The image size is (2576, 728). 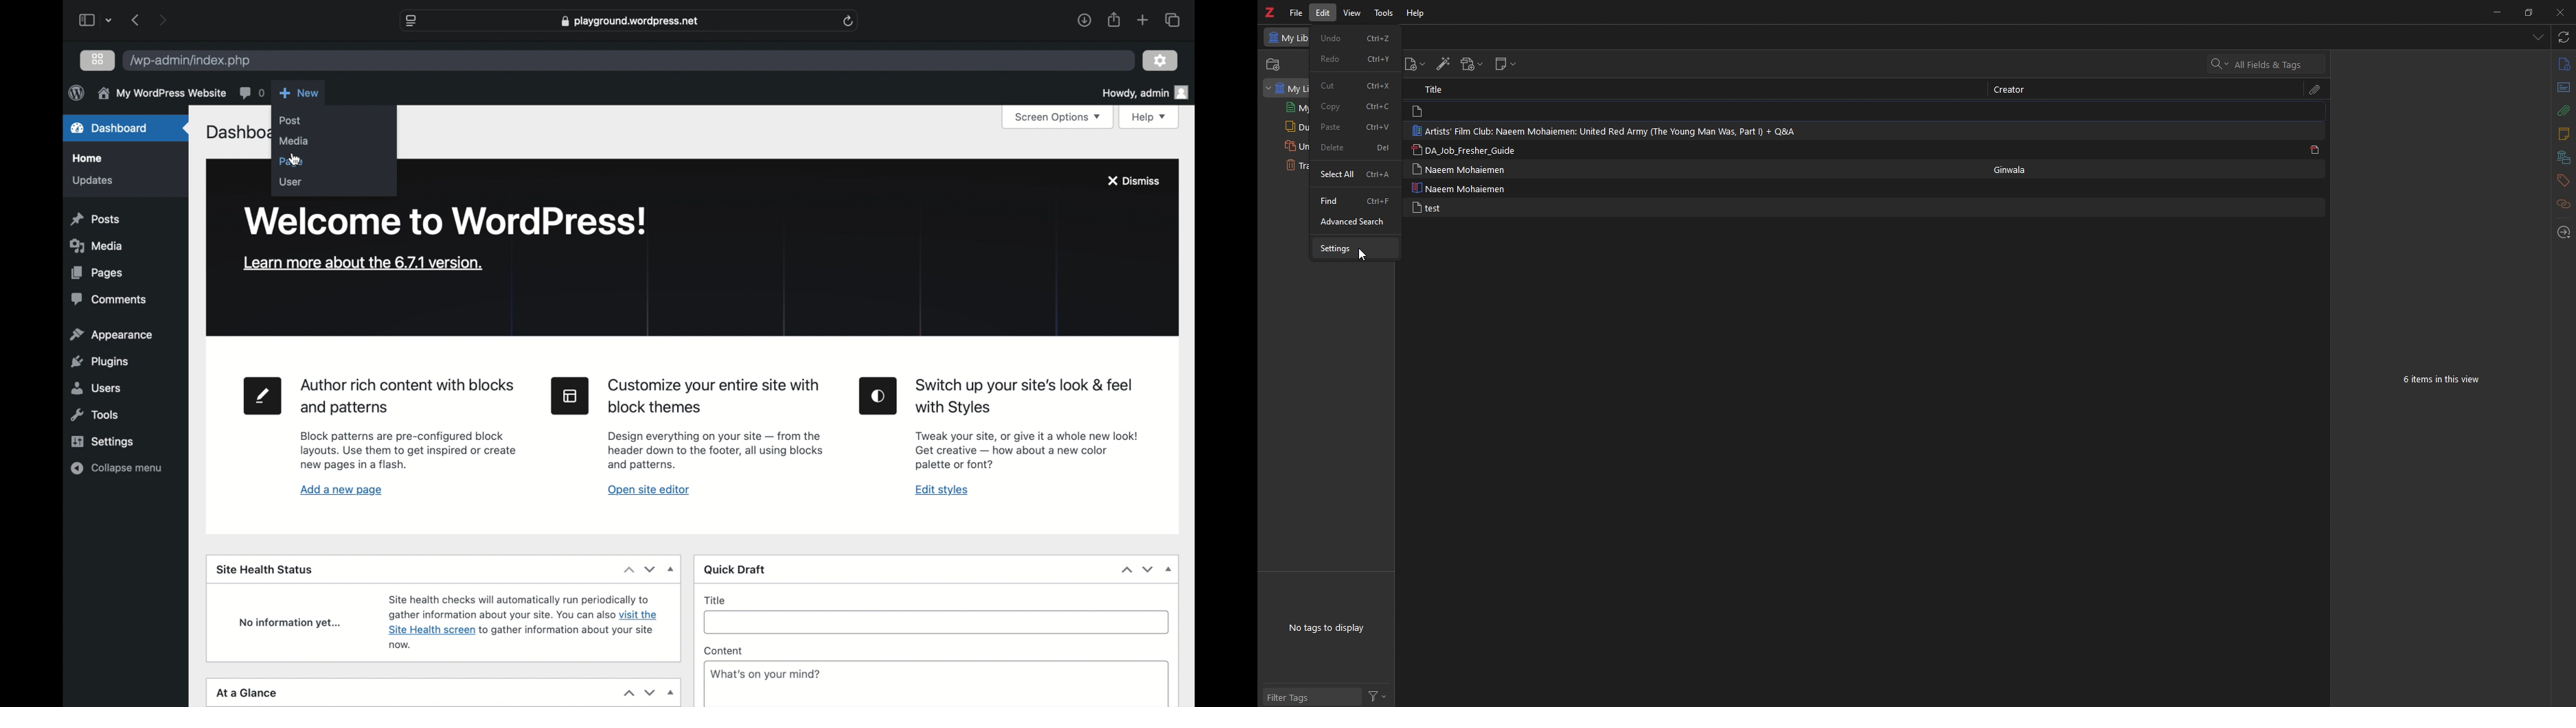 I want to click on new note, so click(x=1505, y=64).